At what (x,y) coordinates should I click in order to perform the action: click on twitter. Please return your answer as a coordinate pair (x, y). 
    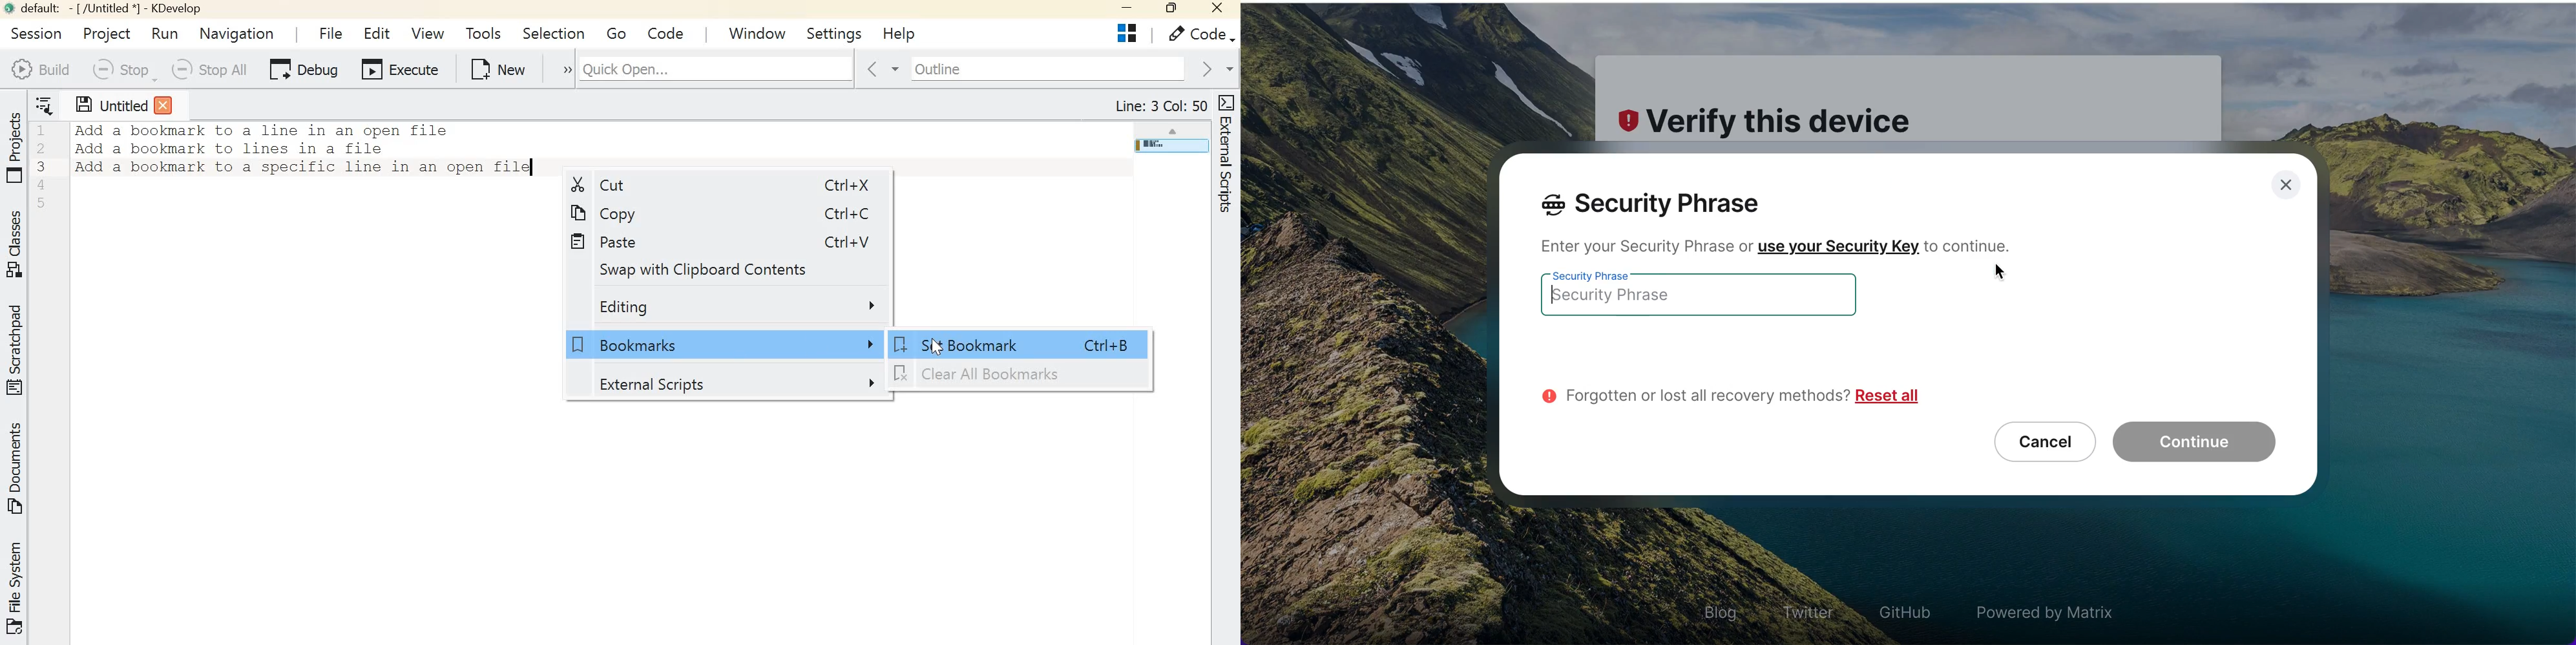
    Looking at the image, I should click on (1808, 606).